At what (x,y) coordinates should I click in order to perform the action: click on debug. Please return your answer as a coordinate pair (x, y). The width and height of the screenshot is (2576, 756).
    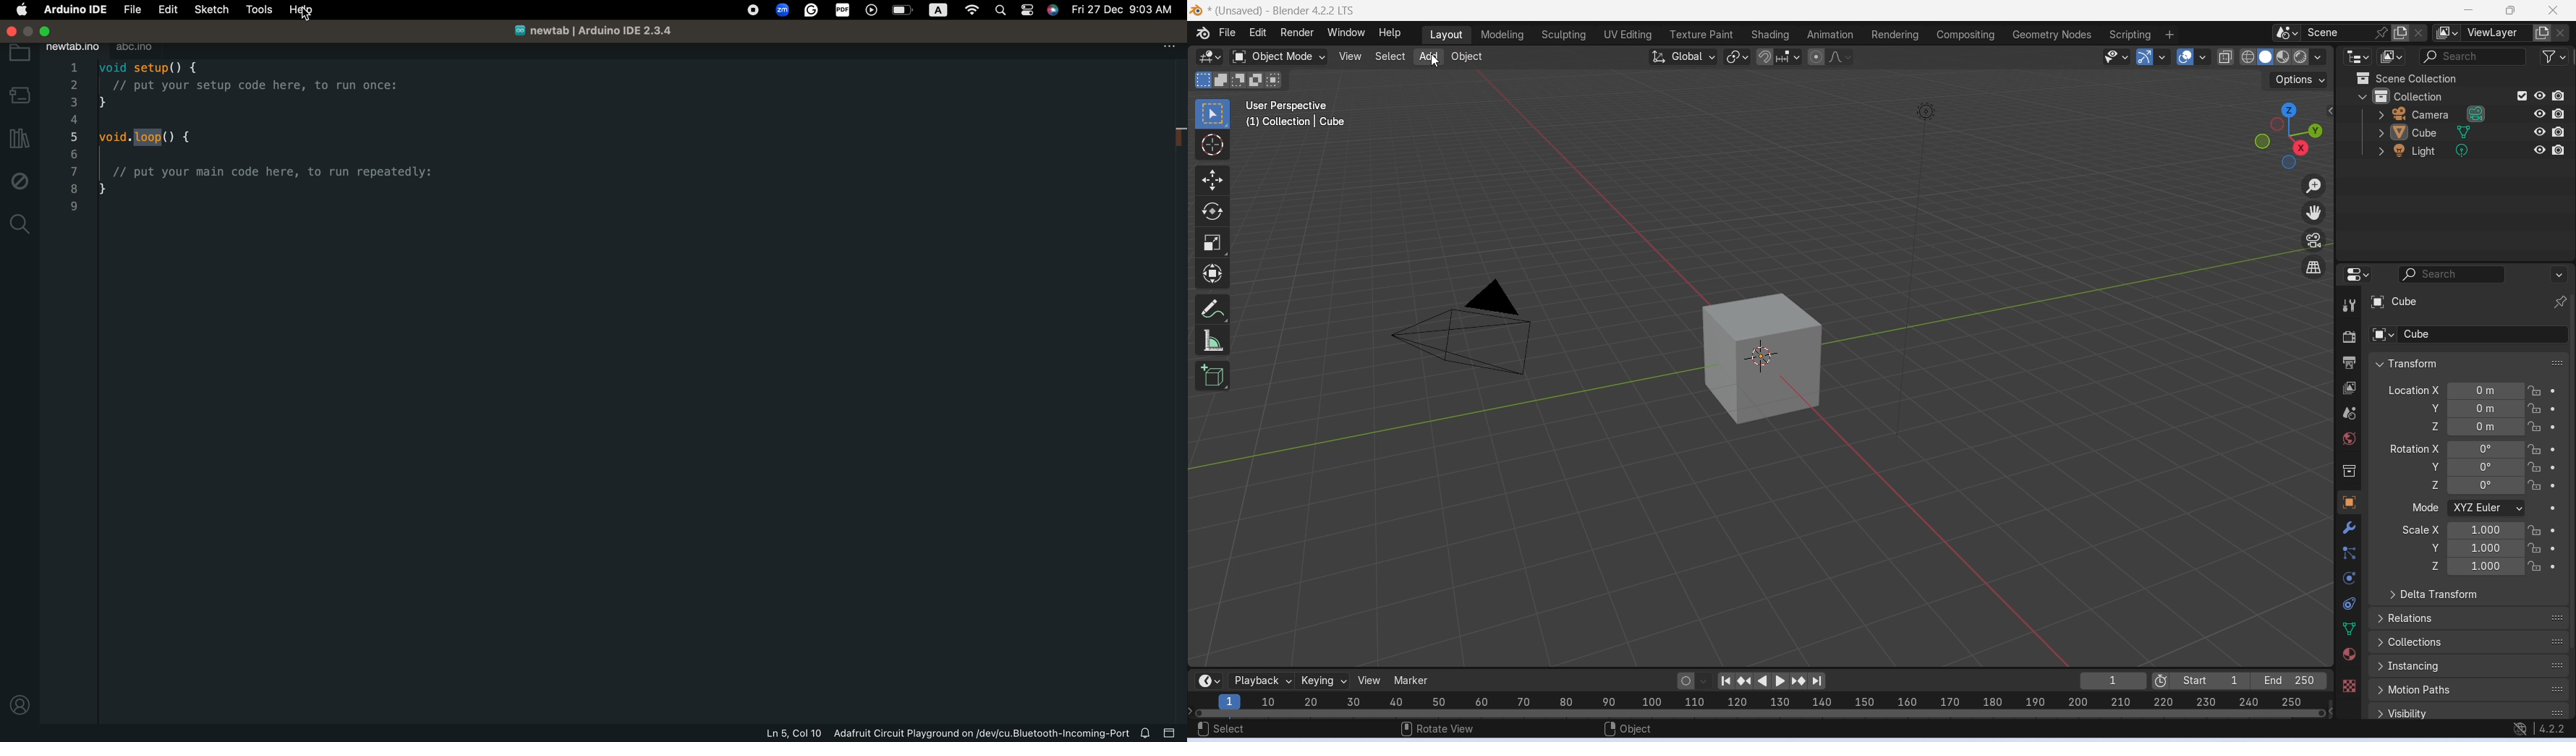
    Looking at the image, I should click on (19, 179).